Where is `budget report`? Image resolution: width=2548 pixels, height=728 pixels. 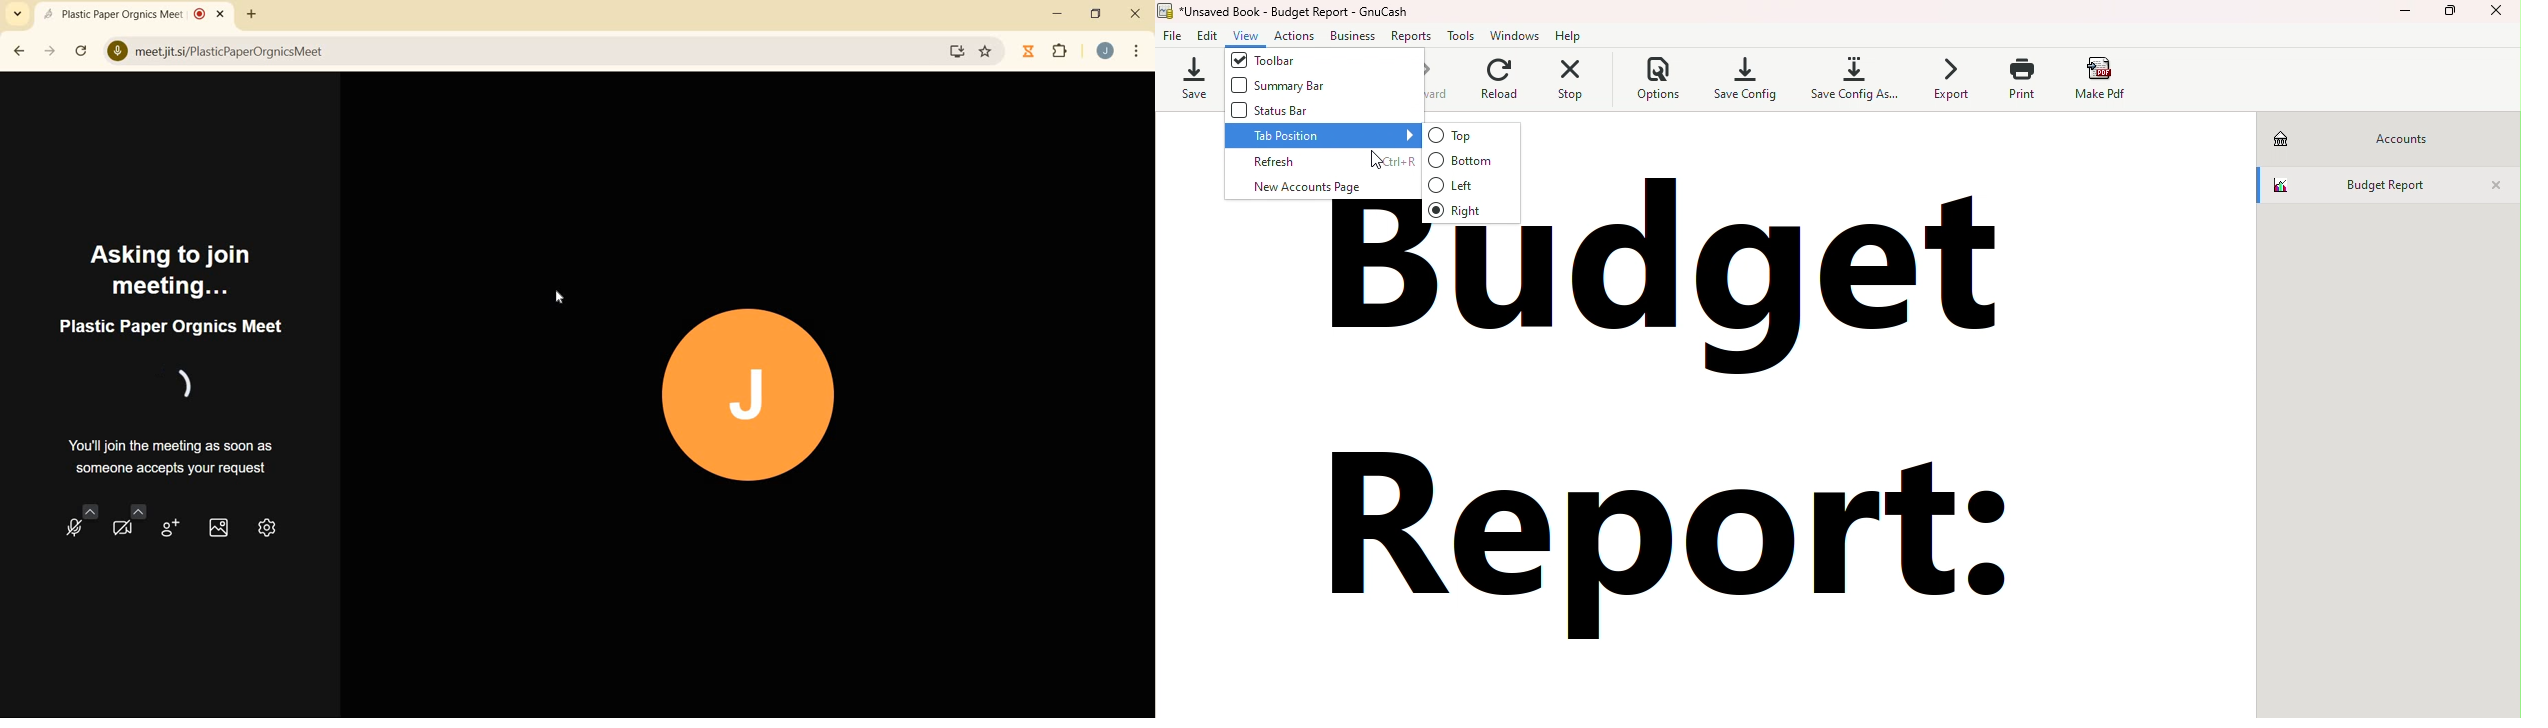 budget report is located at coordinates (1673, 441).